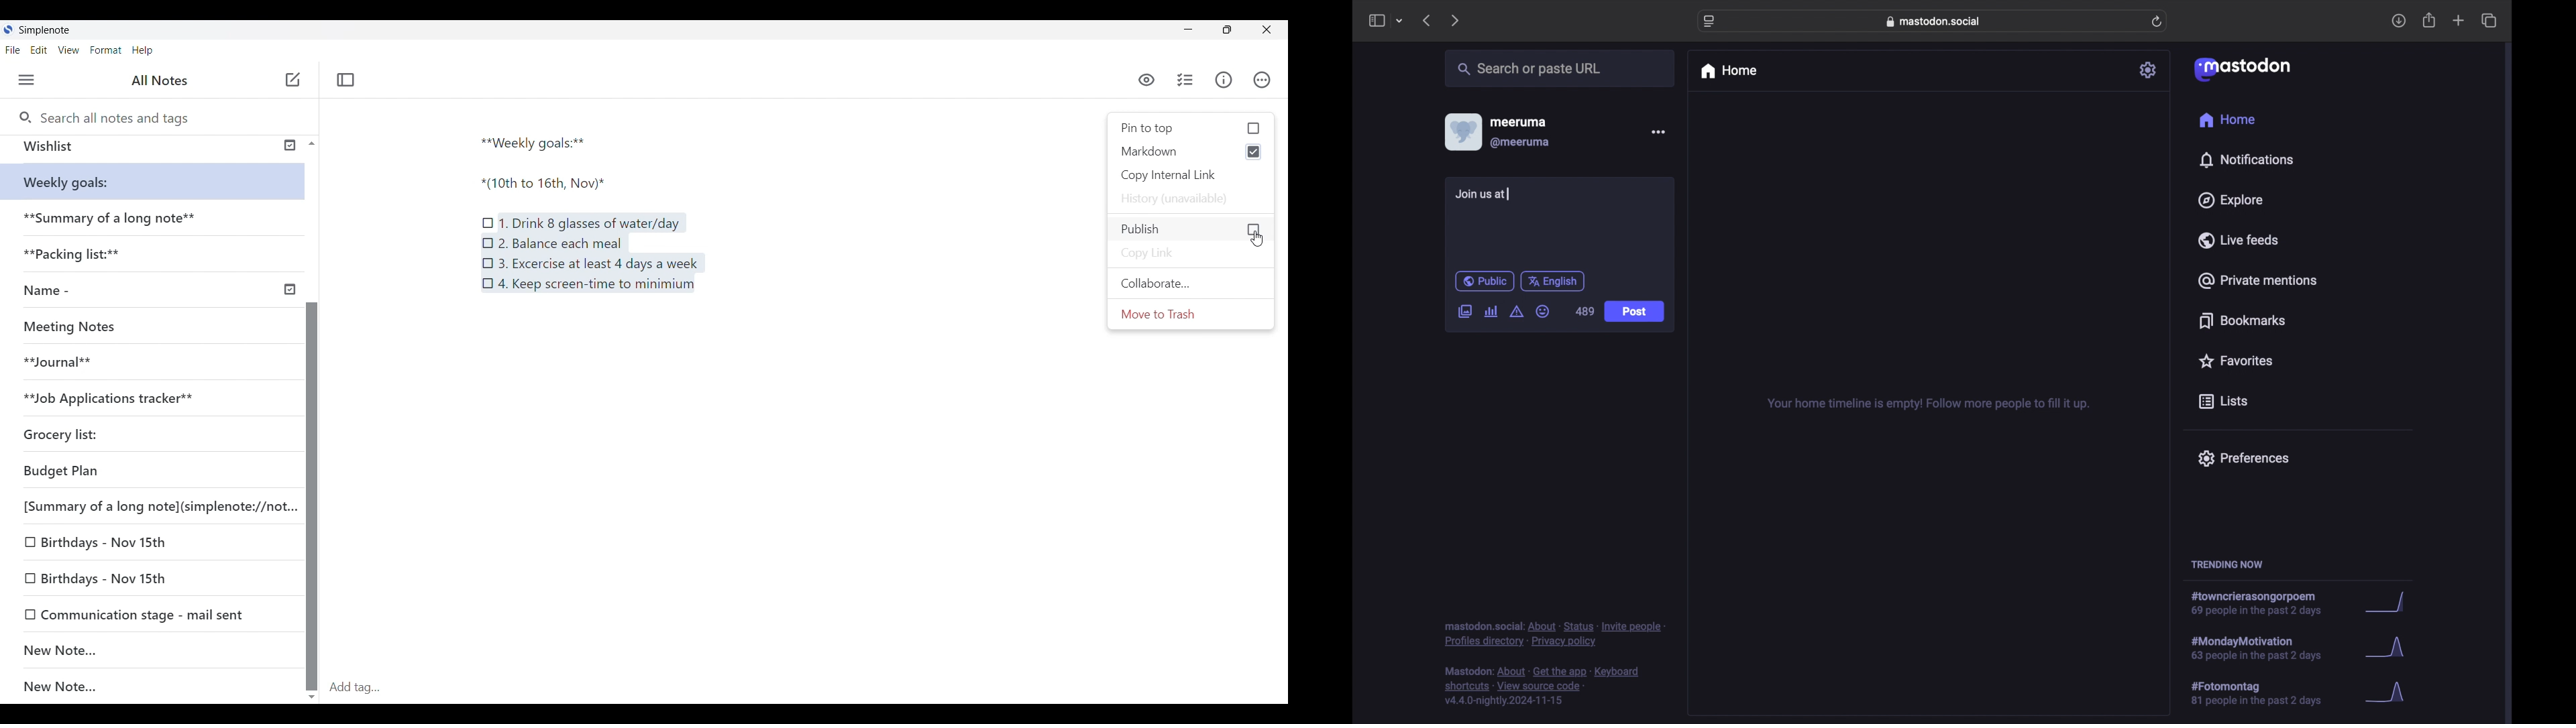 Image resolution: width=2576 pixels, height=728 pixels. Describe the element at coordinates (1462, 131) in the screenshot. I see `display picture` at that location.